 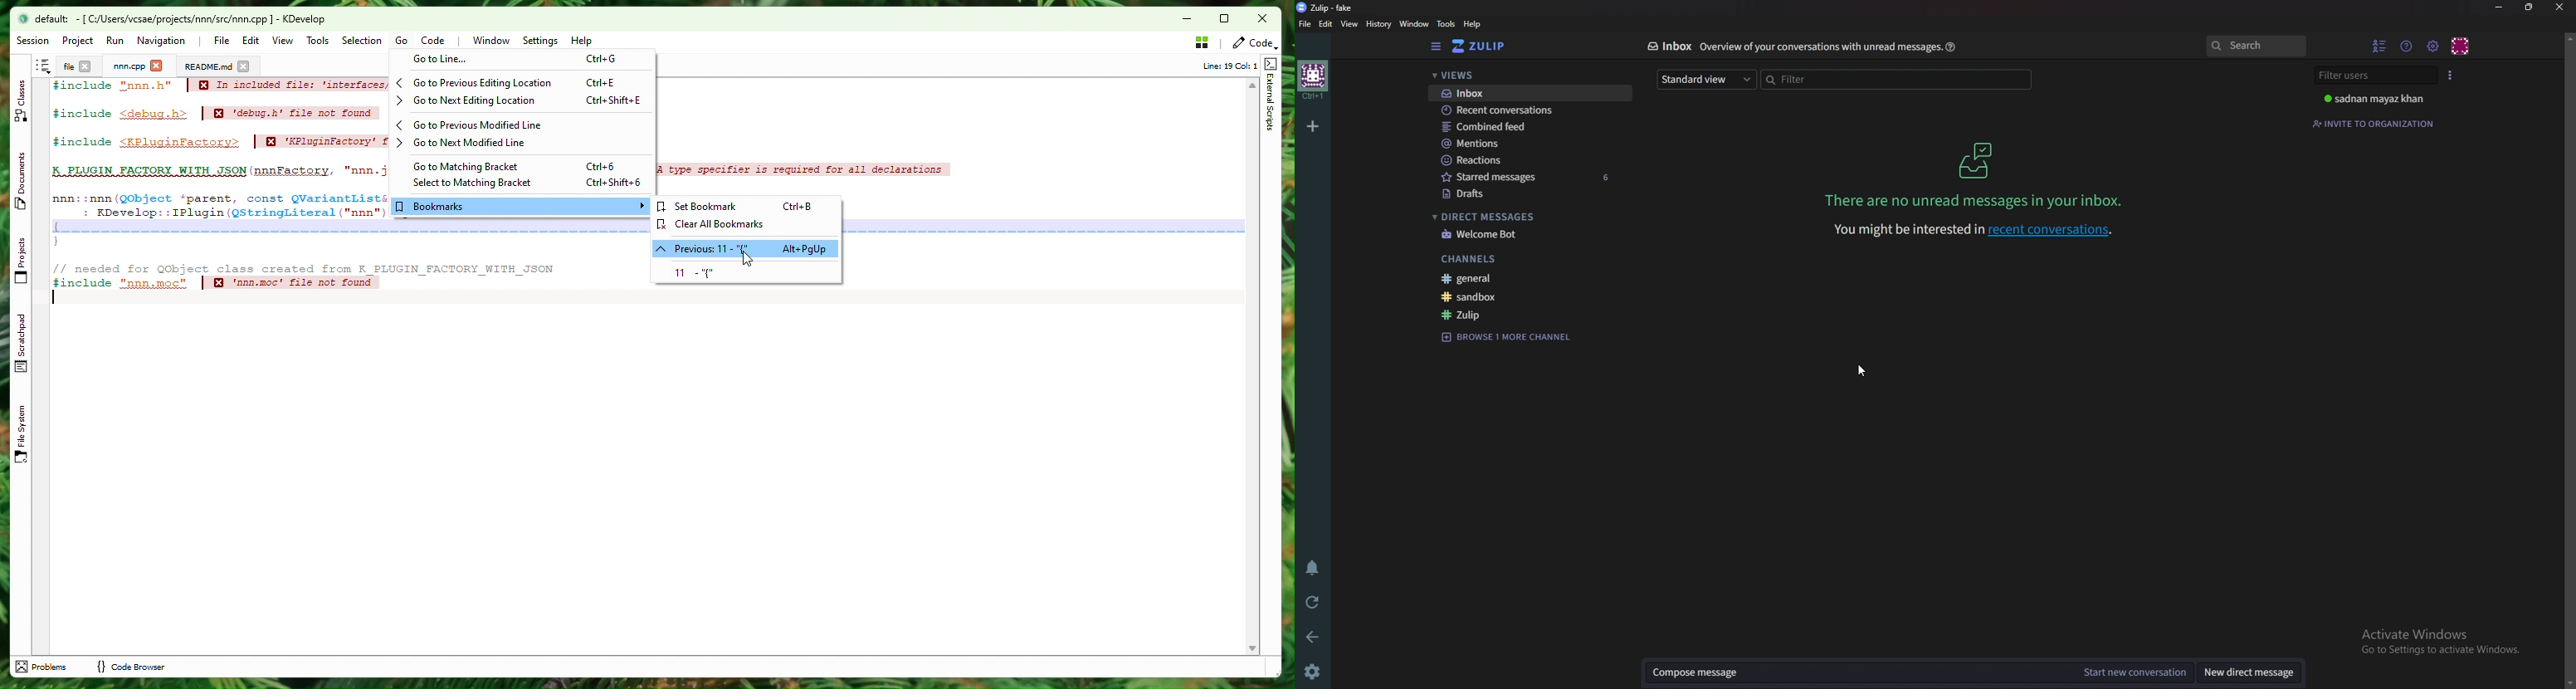 What do you see at coordinates (1535, 160) in the screenshot?
I see `Reactions` at bounding box center [1535, 160].